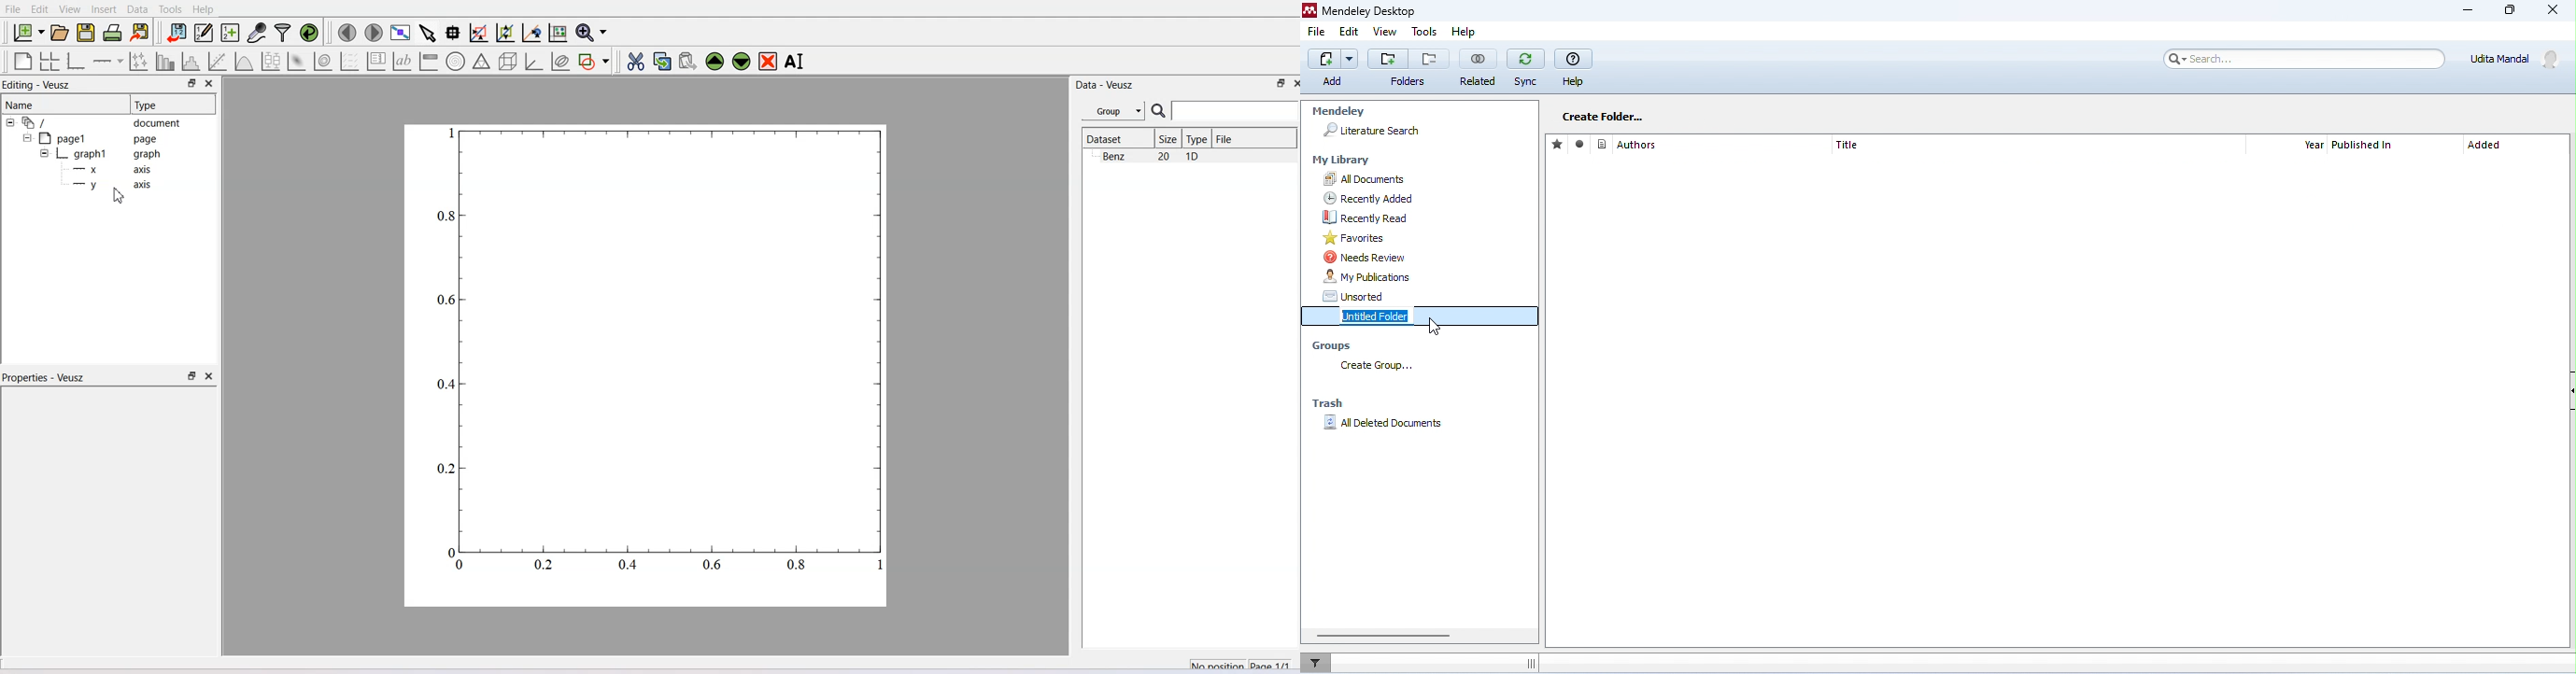 The width and height of the screenshot is (2576, 700). What do you see at coordinates (106, 10) in the screenshot?
I see `Insert` at bounding box center [106, 10].